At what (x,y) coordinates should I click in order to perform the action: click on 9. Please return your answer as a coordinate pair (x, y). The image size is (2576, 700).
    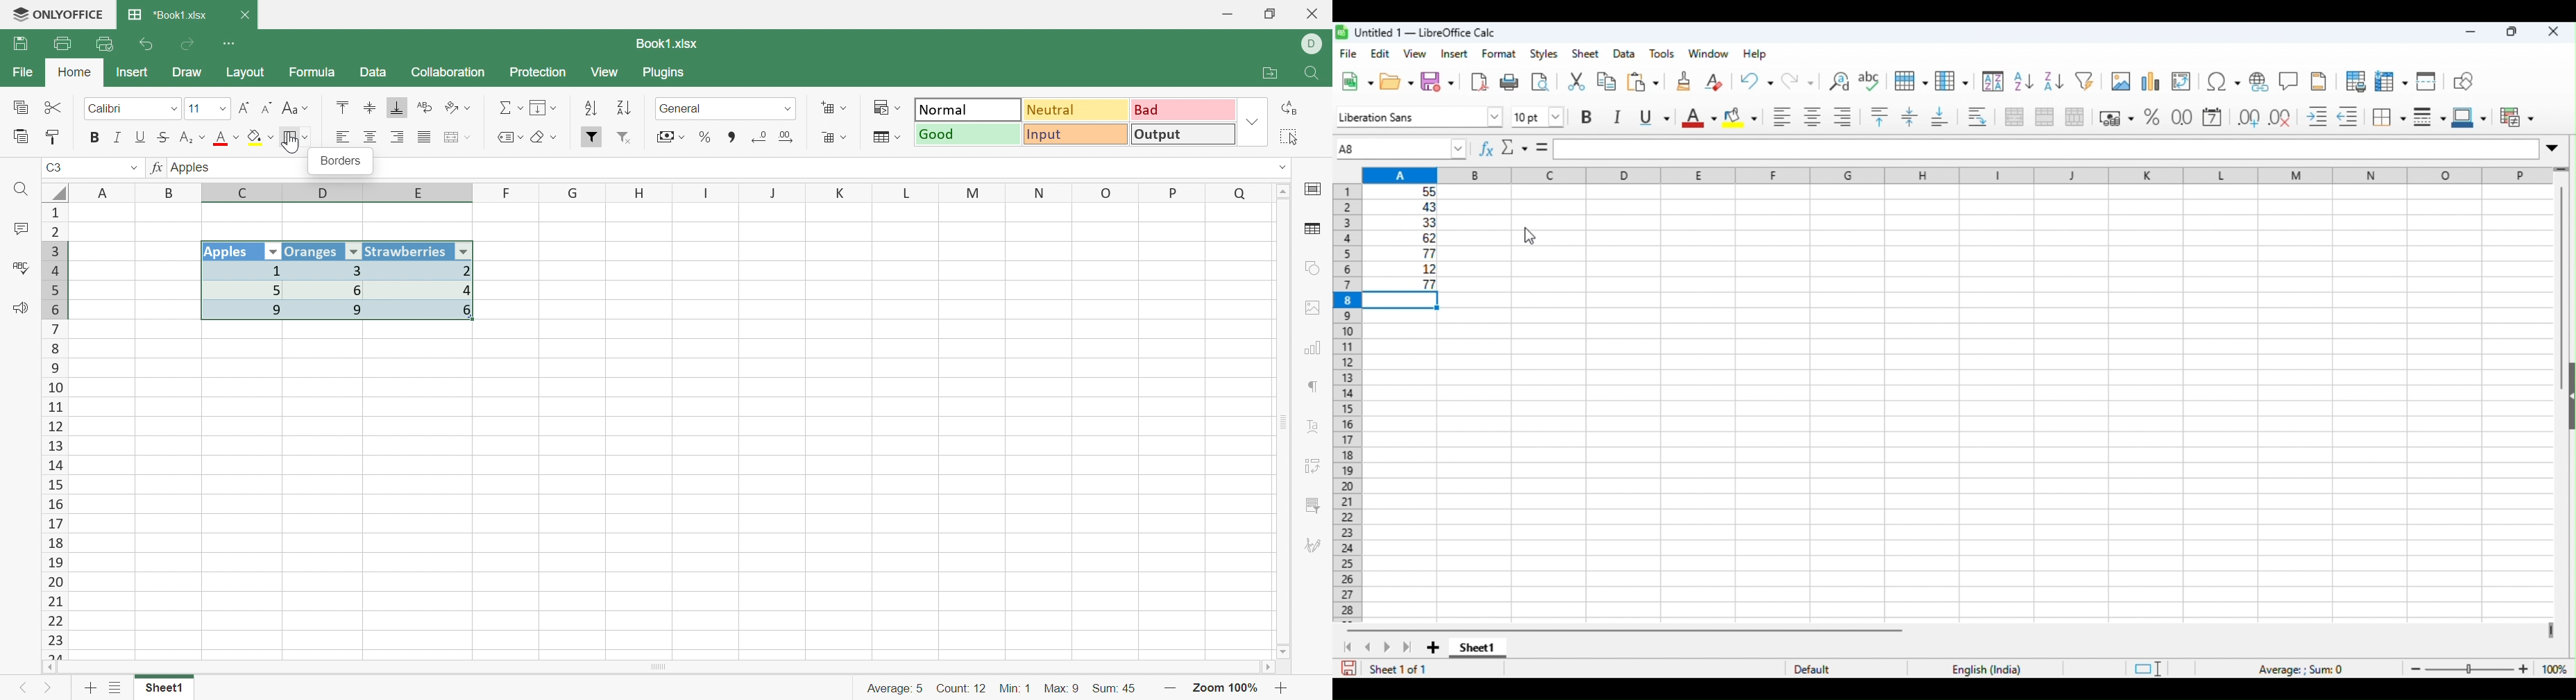
    Looking at the image, I should click on (246, 312).